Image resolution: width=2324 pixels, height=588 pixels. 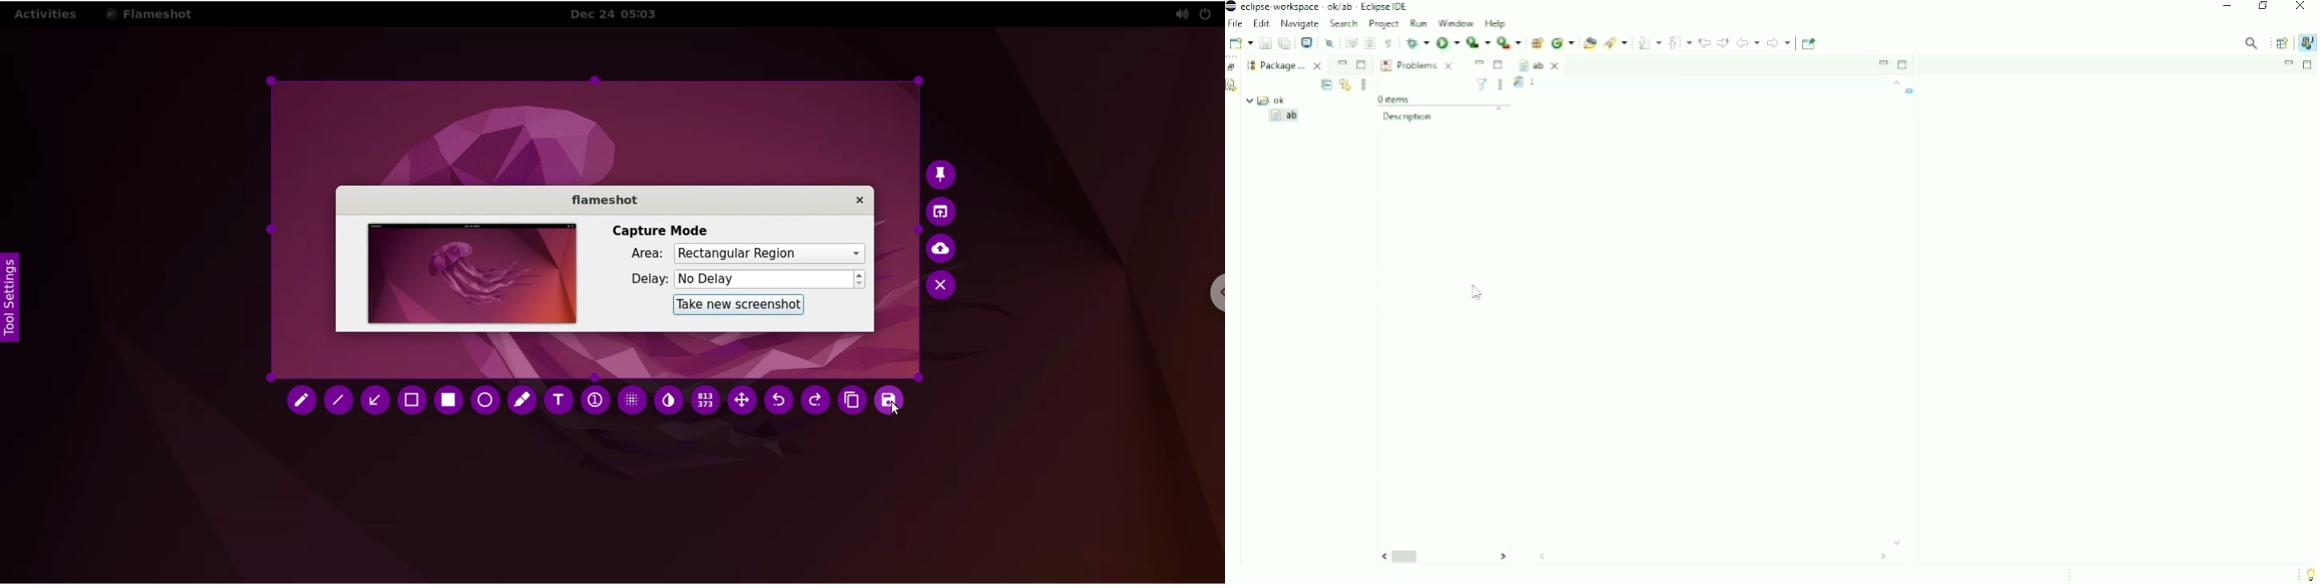 What do you see at coordinates (1209, 13) in the screenshot?
I see `power options` at bounding box center [1209, 13].